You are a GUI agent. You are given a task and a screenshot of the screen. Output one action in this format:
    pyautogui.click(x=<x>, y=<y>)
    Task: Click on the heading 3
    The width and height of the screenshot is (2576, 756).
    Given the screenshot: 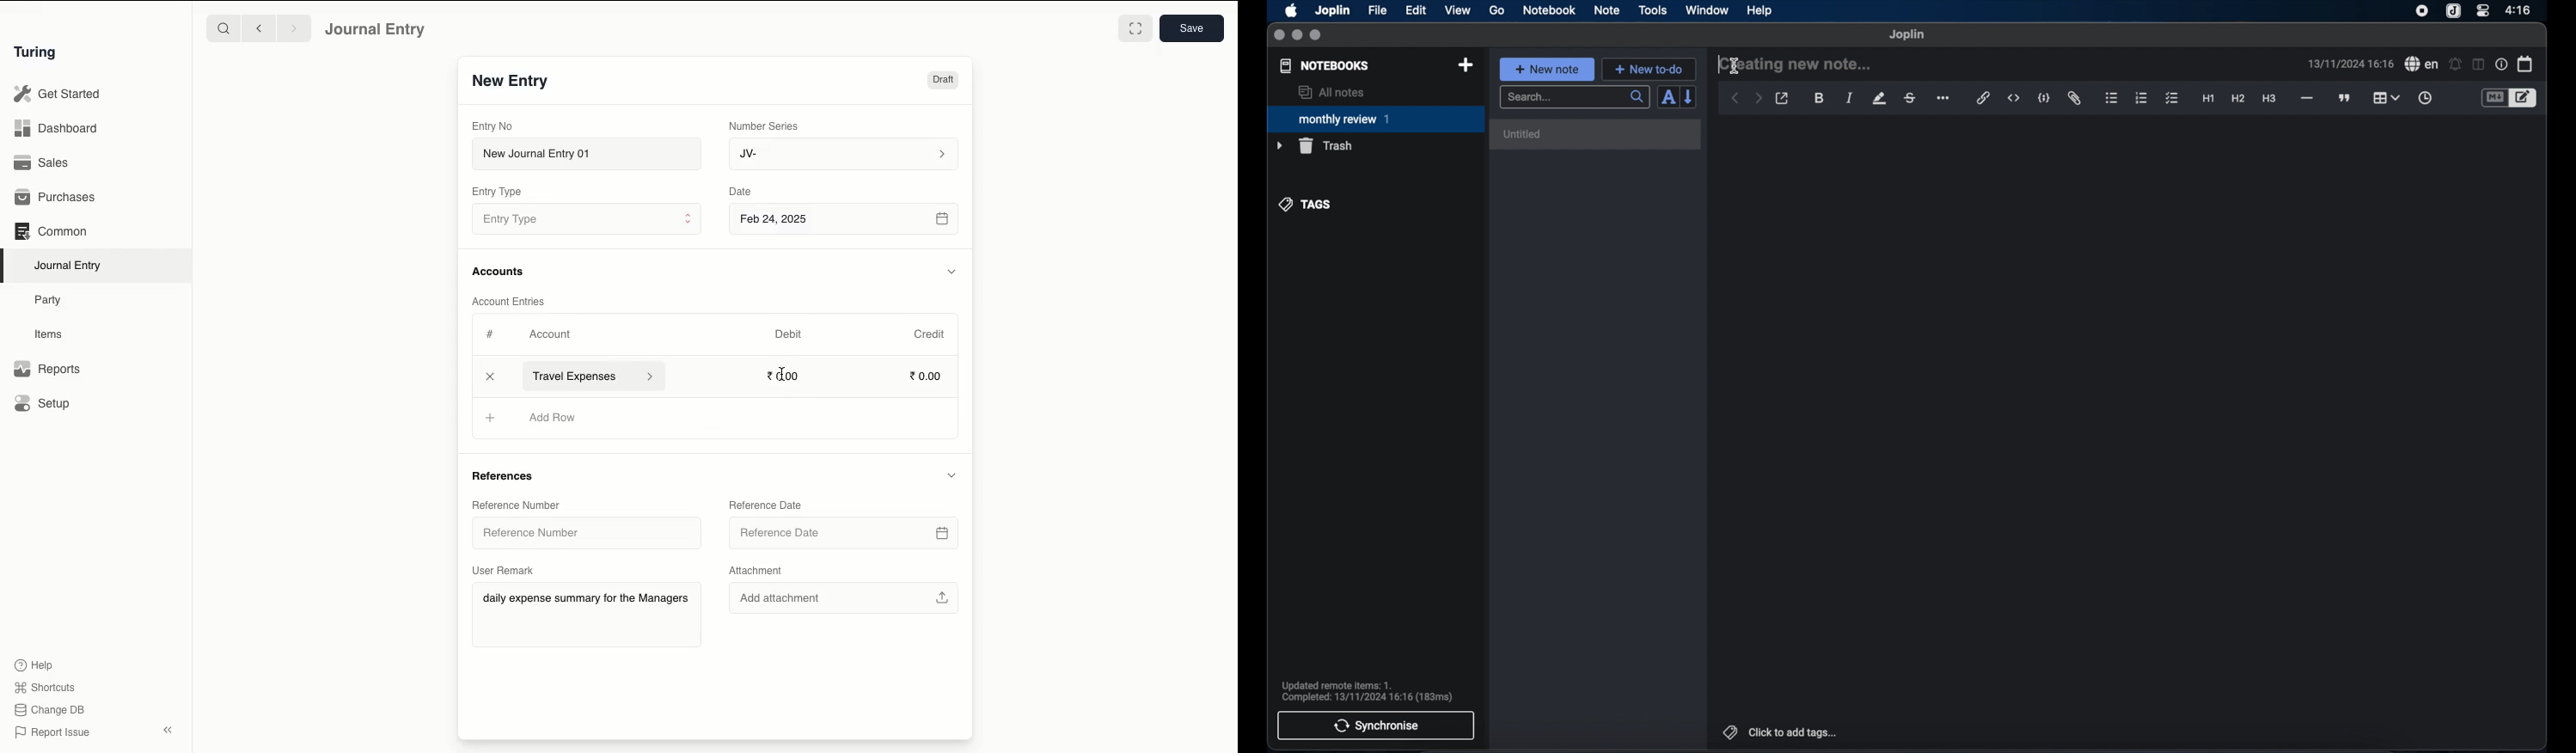 What is the action you would take?
    pyautogui.click(x=2269, y=99)
    